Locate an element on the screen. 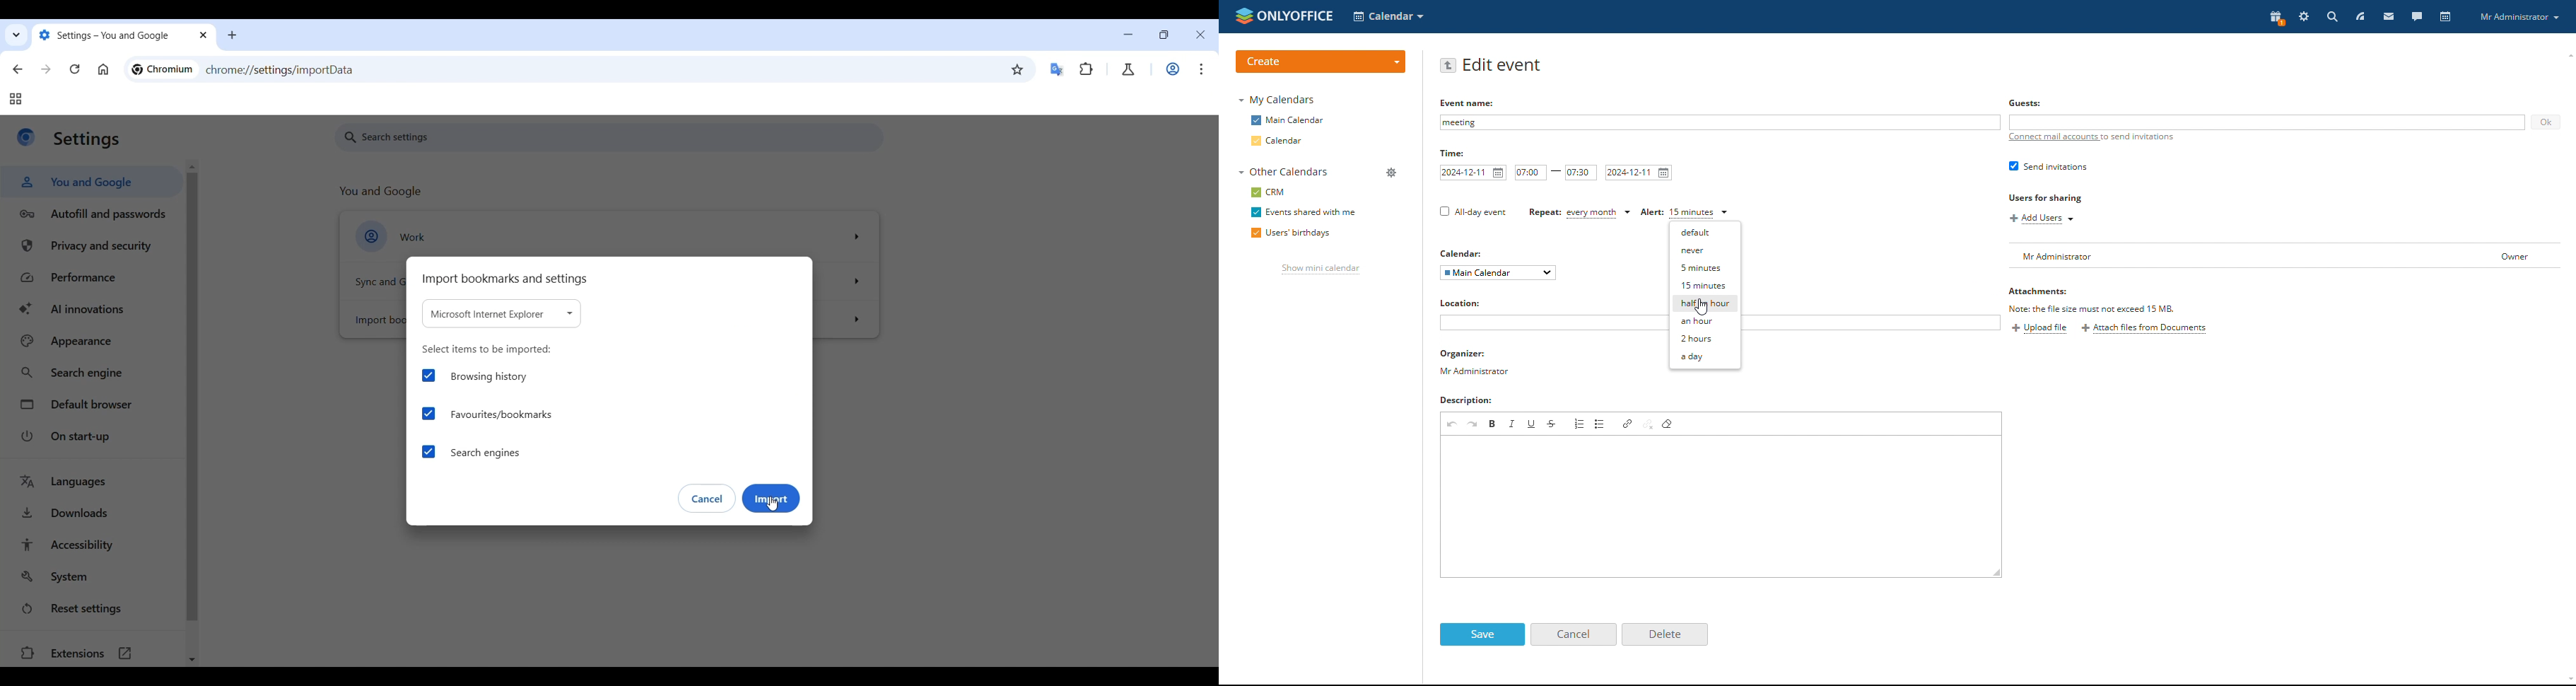 Image resolution: width=2576 pixels, height=700 pixels. Extensions is located at coordinates (93, 652).